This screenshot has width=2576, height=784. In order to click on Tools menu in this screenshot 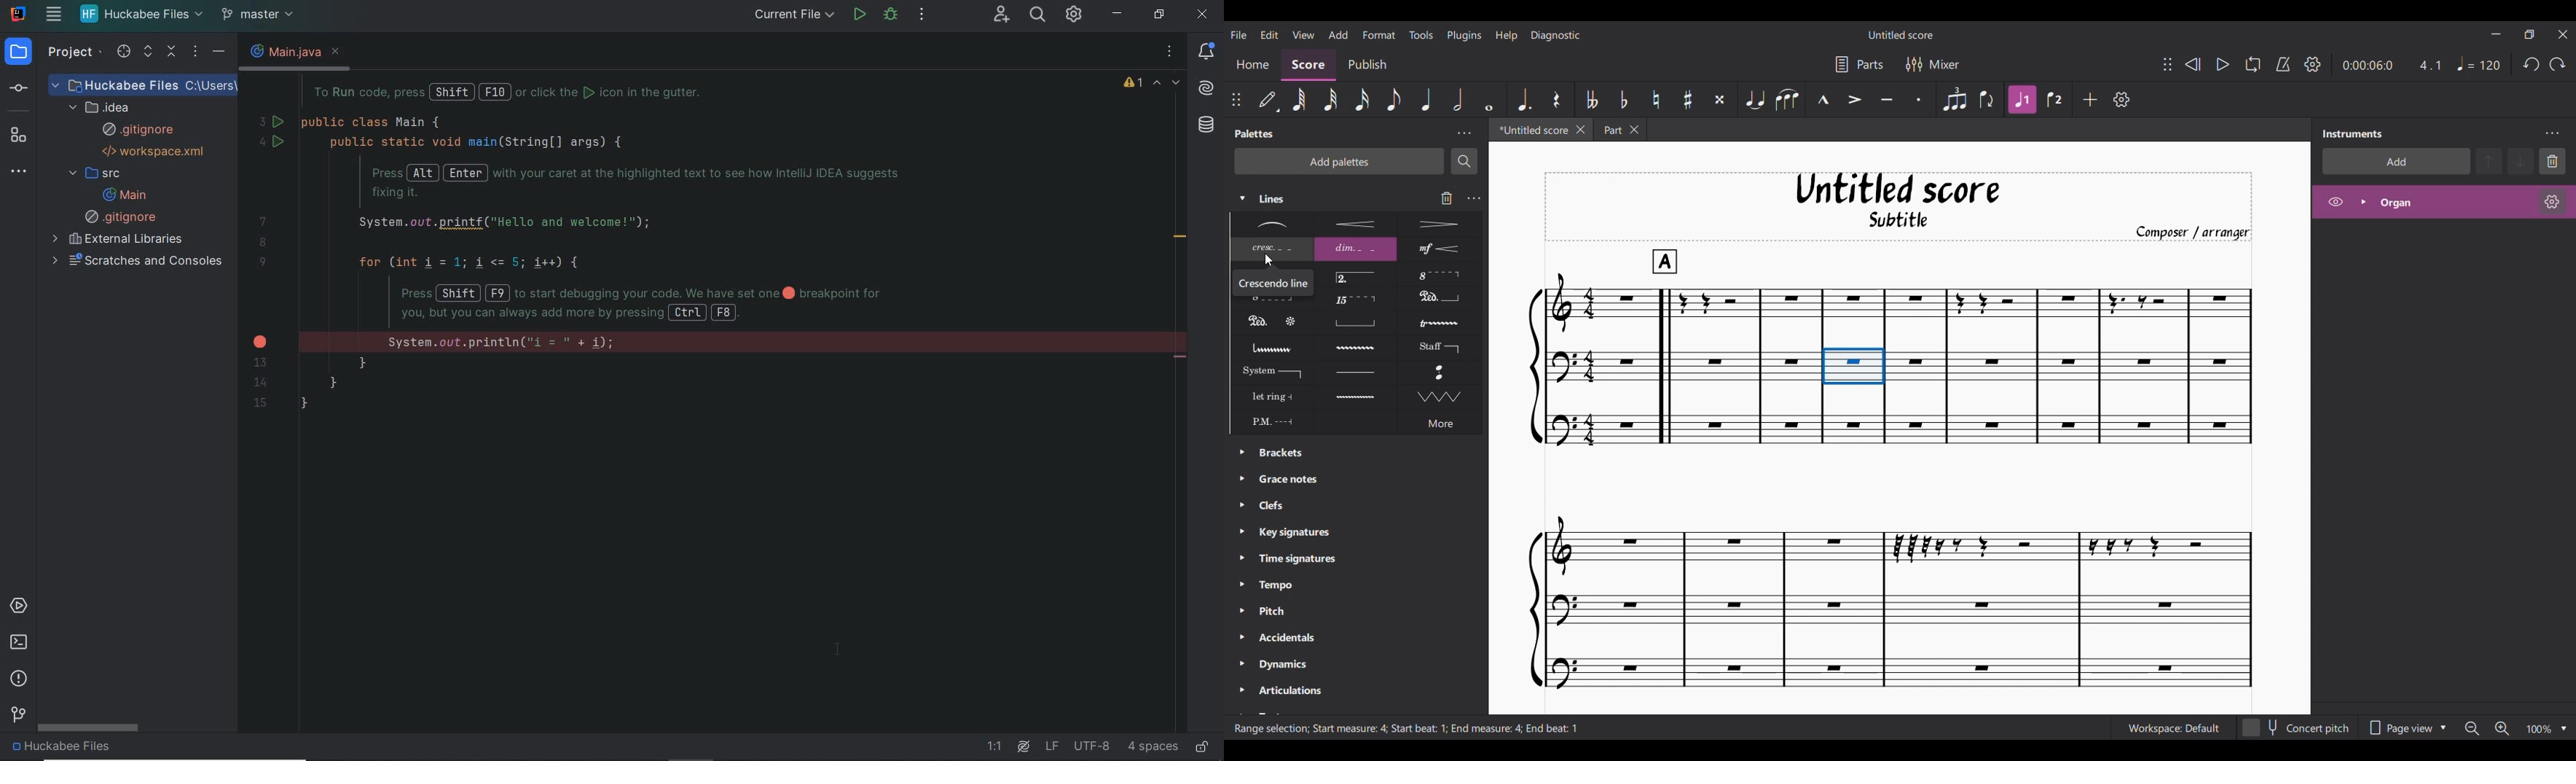, I will do `click(1420, 34)`.